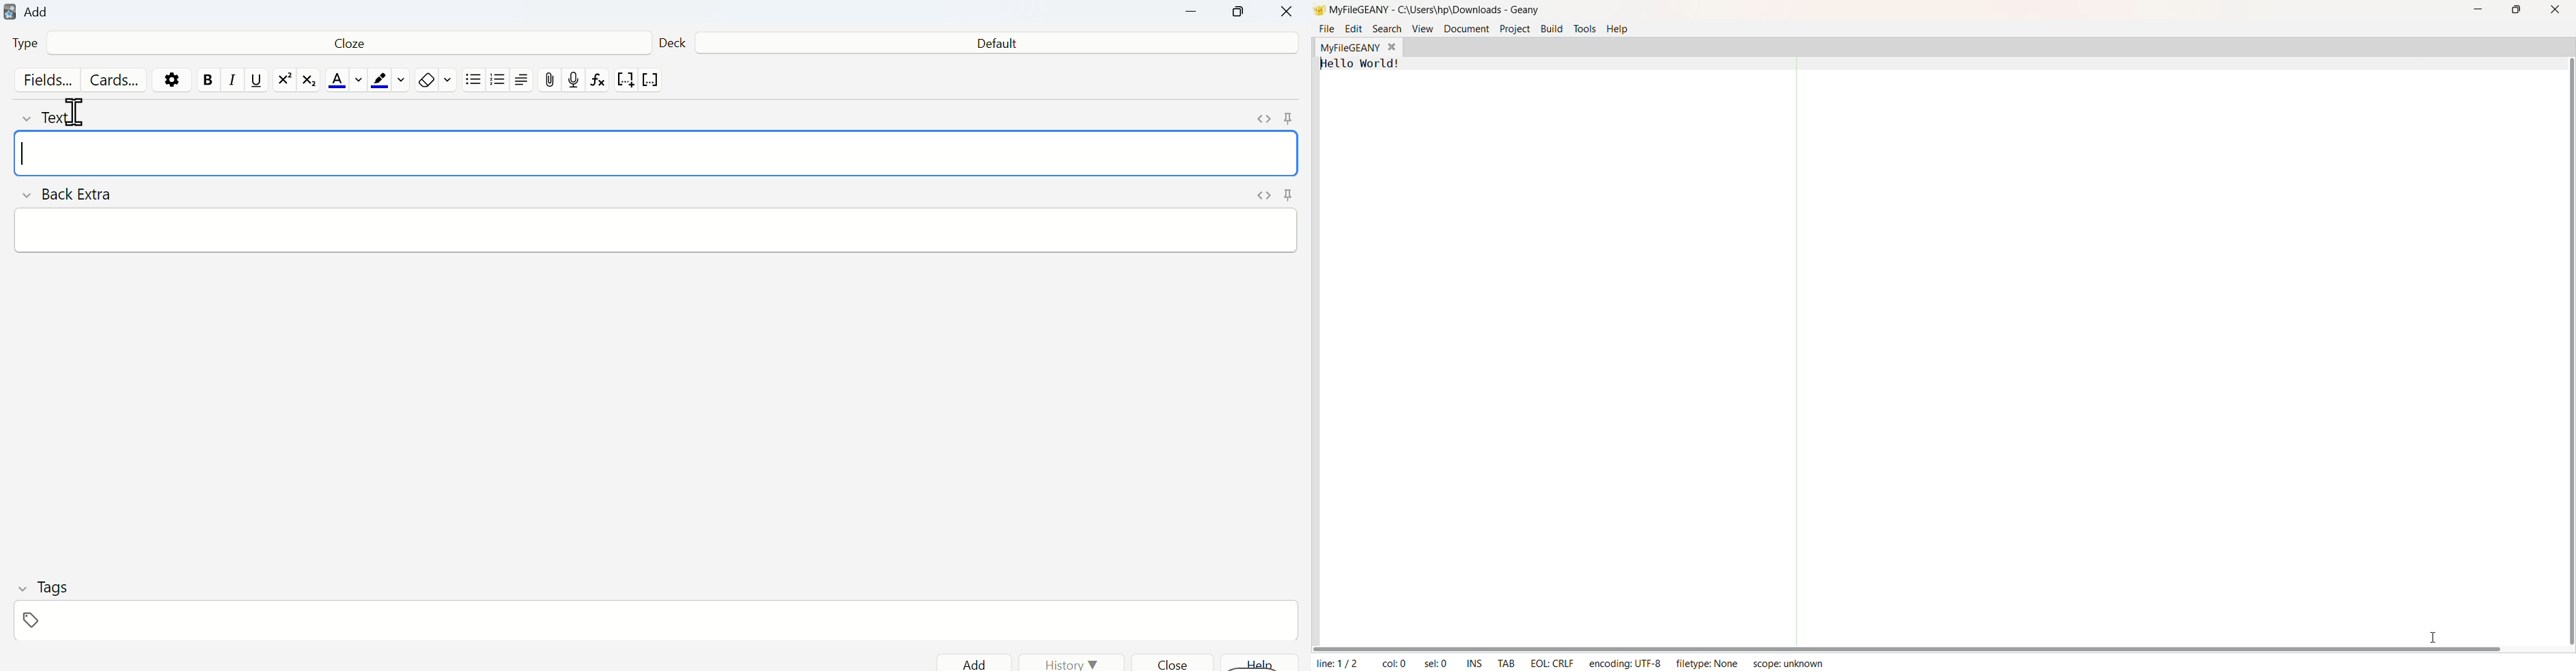 The image size is (2576, 672). Describe the element at coordinates (36, 622) in the screenshot. I see `Tag` at that location.